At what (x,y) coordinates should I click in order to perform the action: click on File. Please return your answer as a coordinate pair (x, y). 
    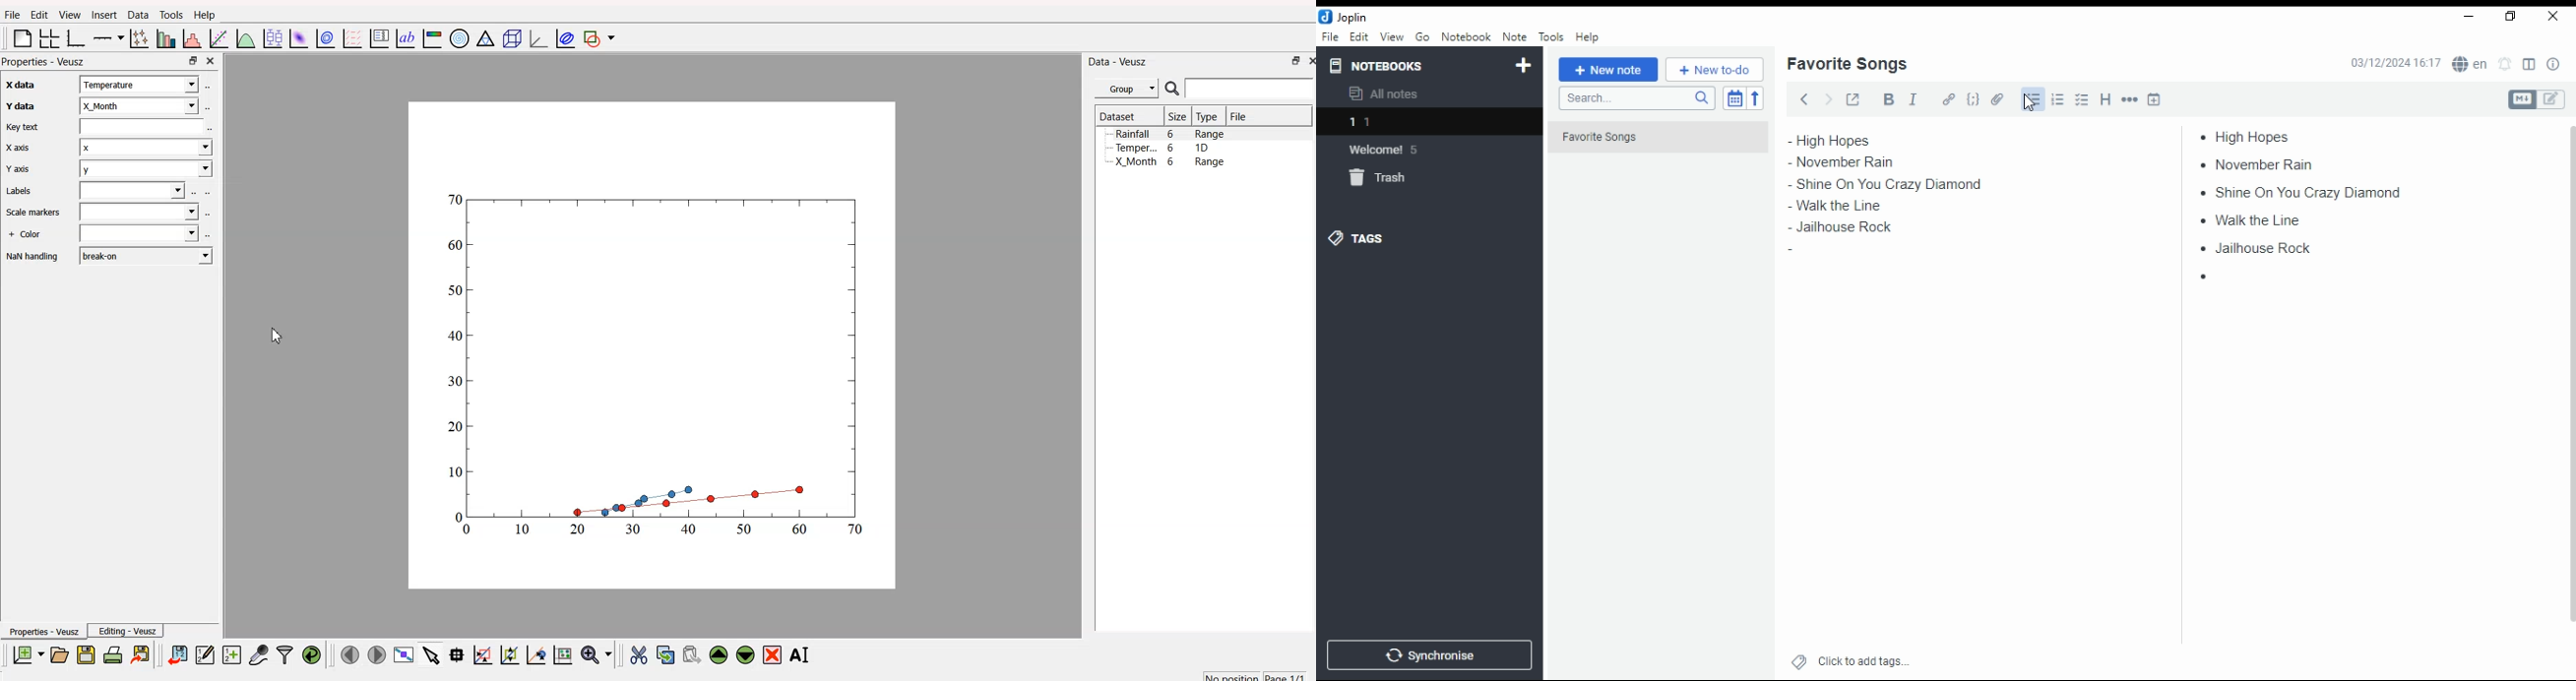
    Looking at the image, I should click on (1241, 116).